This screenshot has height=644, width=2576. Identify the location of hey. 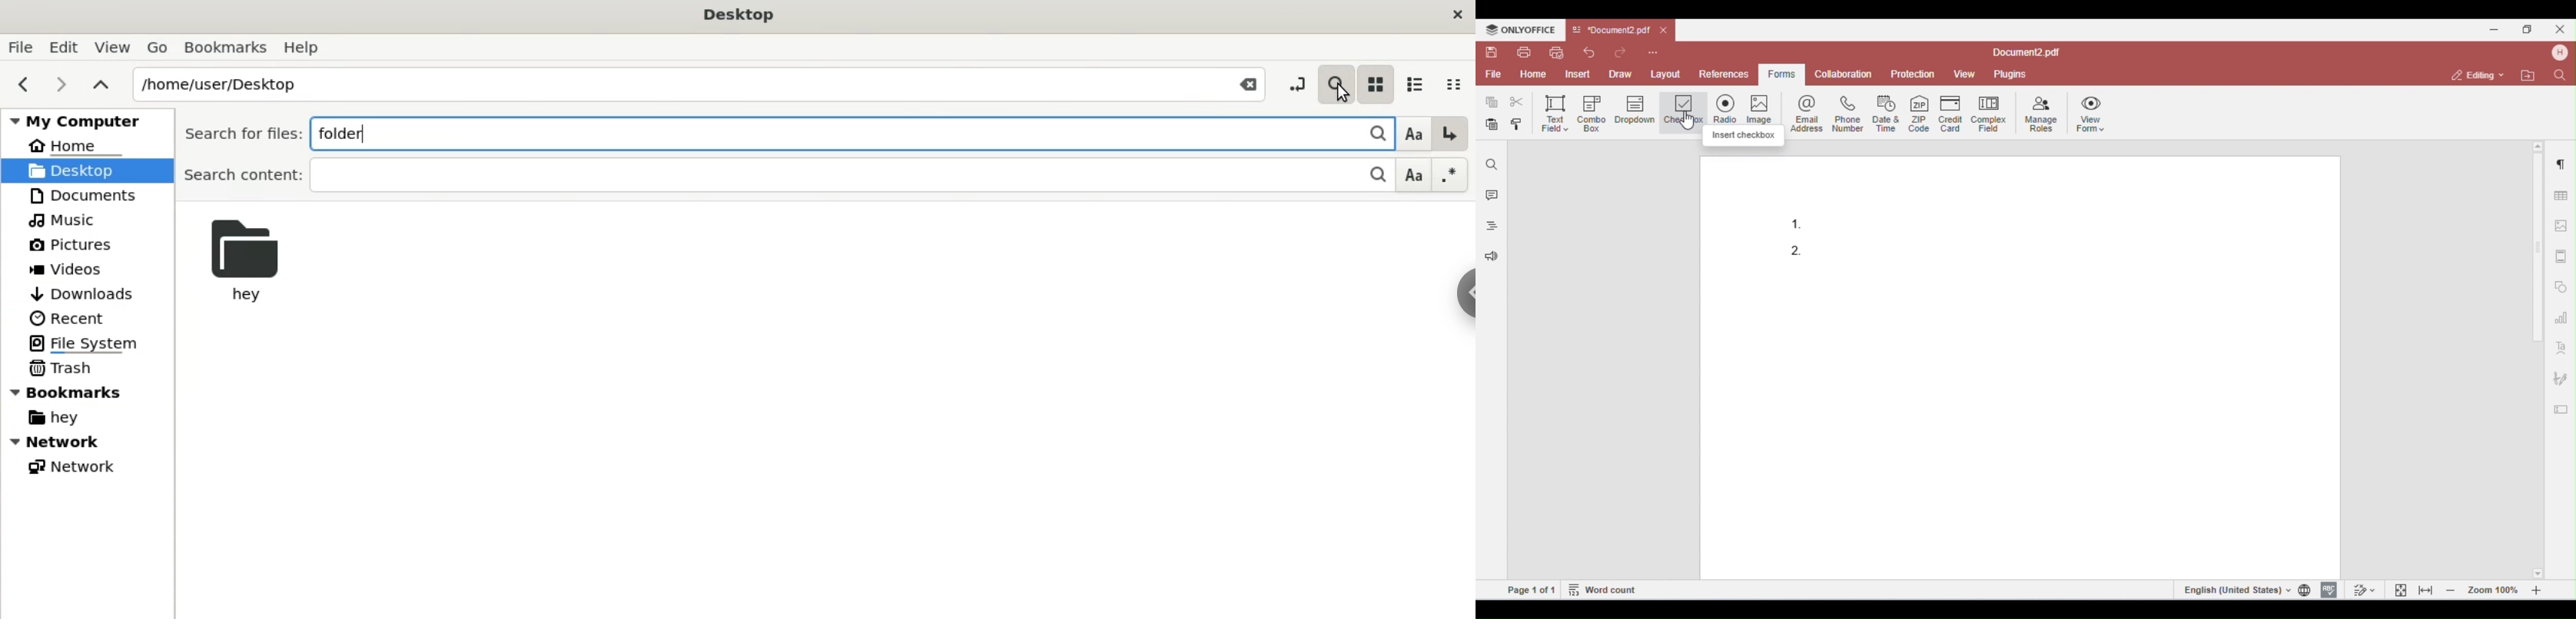
(250, 263).